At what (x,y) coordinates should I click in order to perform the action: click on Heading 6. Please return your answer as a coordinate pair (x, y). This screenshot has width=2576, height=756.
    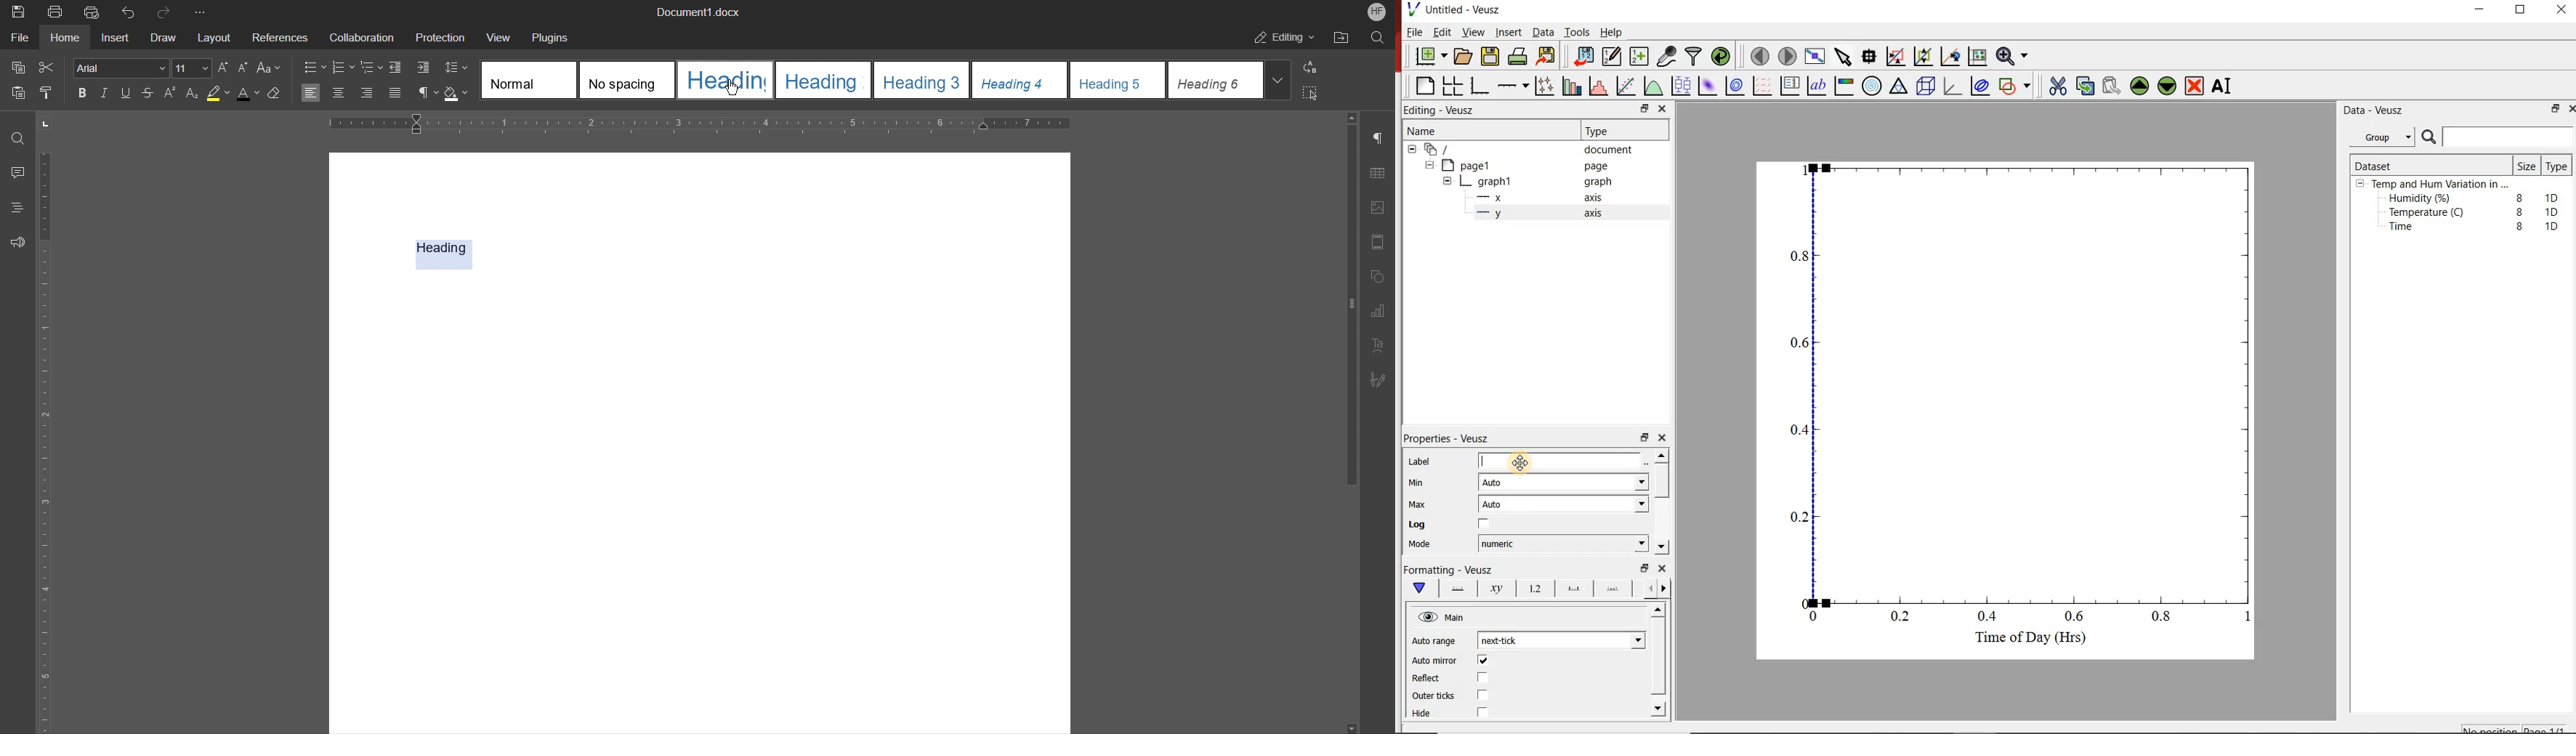
    Looking at the image, I should click on (1214, 79).